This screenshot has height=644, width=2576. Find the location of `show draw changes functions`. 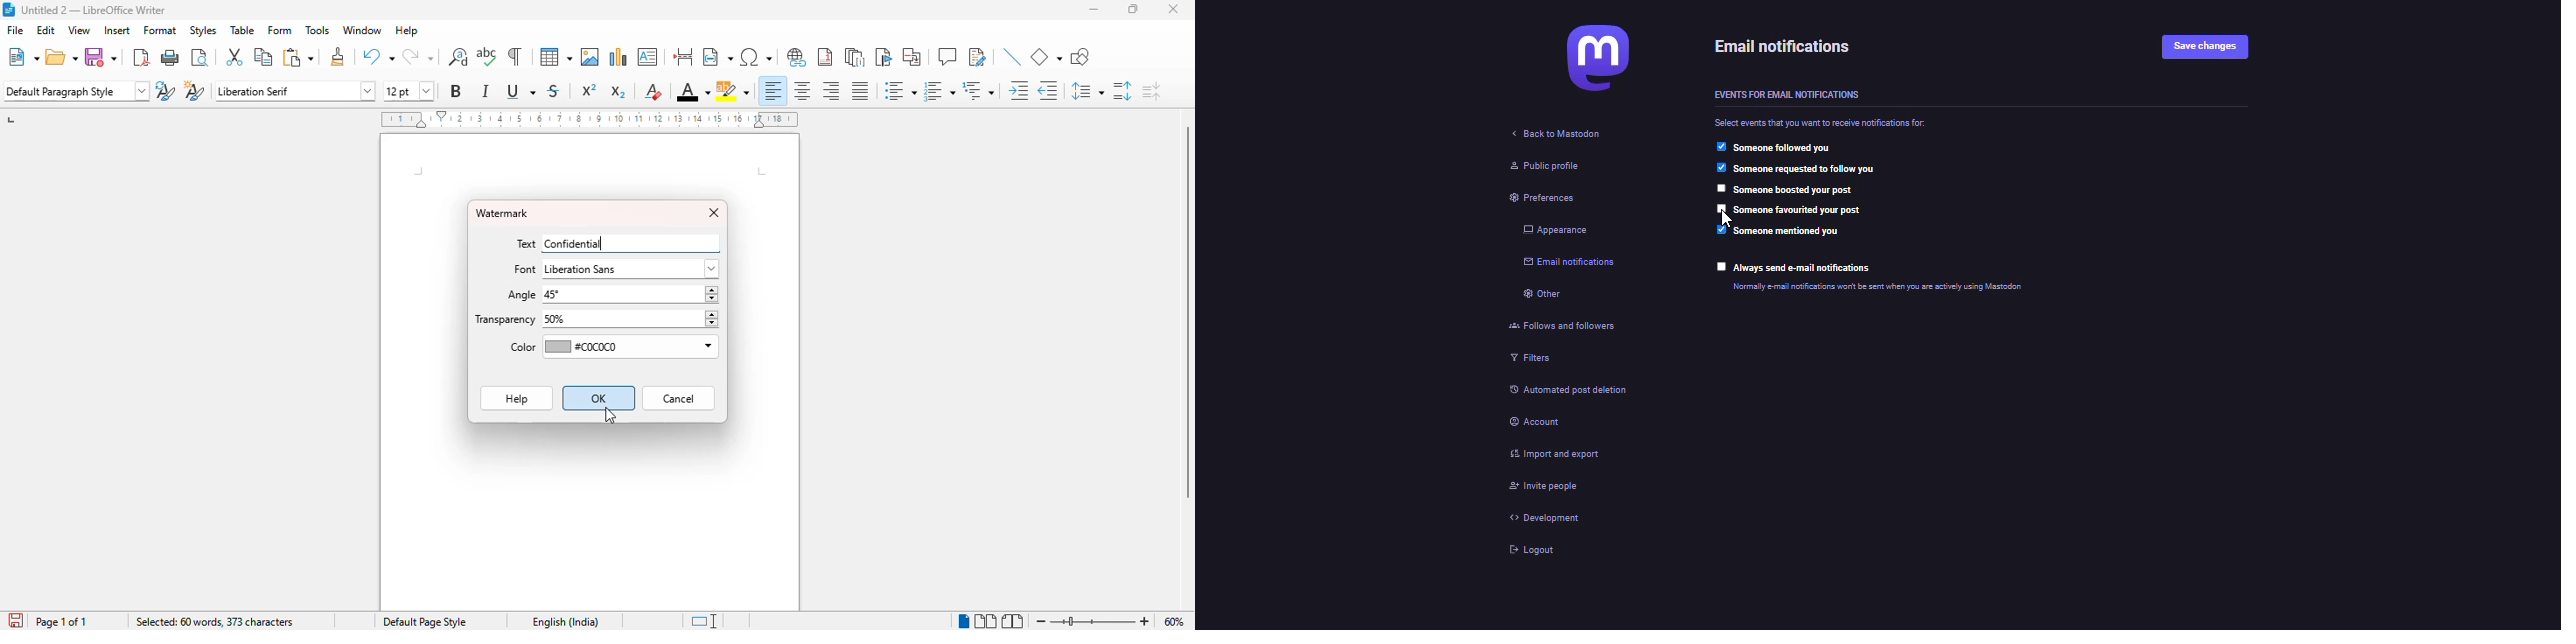

show draw changes functions is located at coordinates (976, 56).